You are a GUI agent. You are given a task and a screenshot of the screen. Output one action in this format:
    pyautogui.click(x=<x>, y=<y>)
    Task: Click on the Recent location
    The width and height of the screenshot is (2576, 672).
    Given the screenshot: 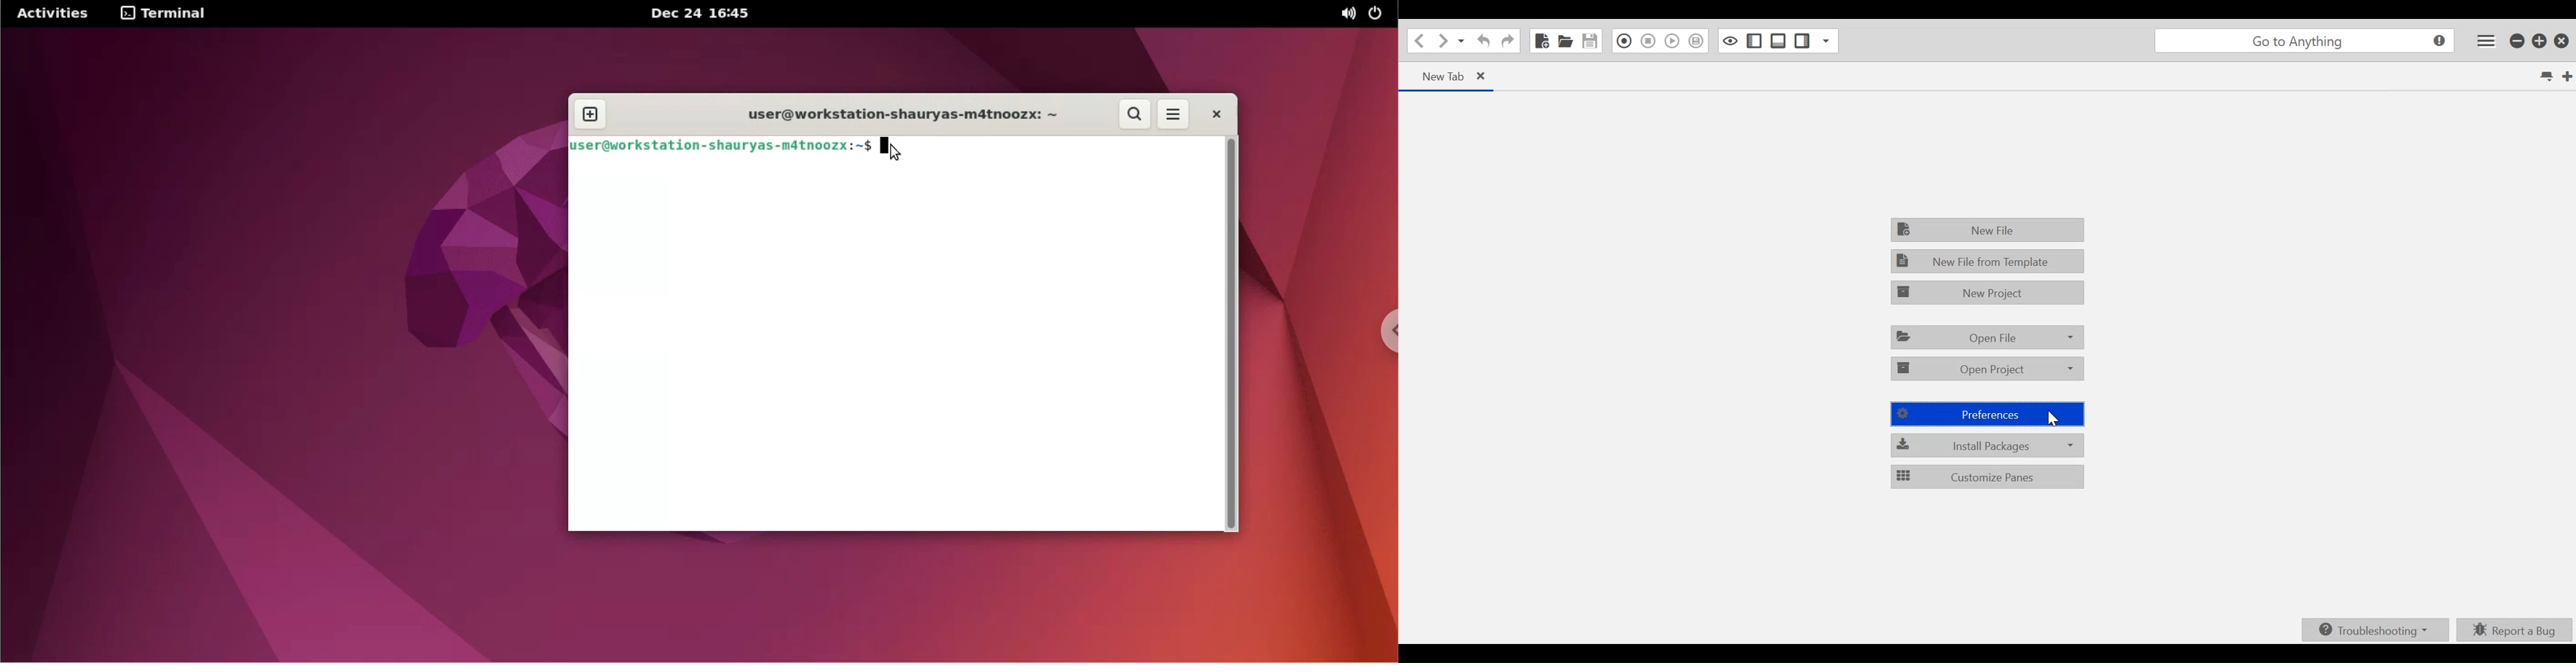 What is the action you would take?
    pyautogui.click(x=1462, y=42)
    